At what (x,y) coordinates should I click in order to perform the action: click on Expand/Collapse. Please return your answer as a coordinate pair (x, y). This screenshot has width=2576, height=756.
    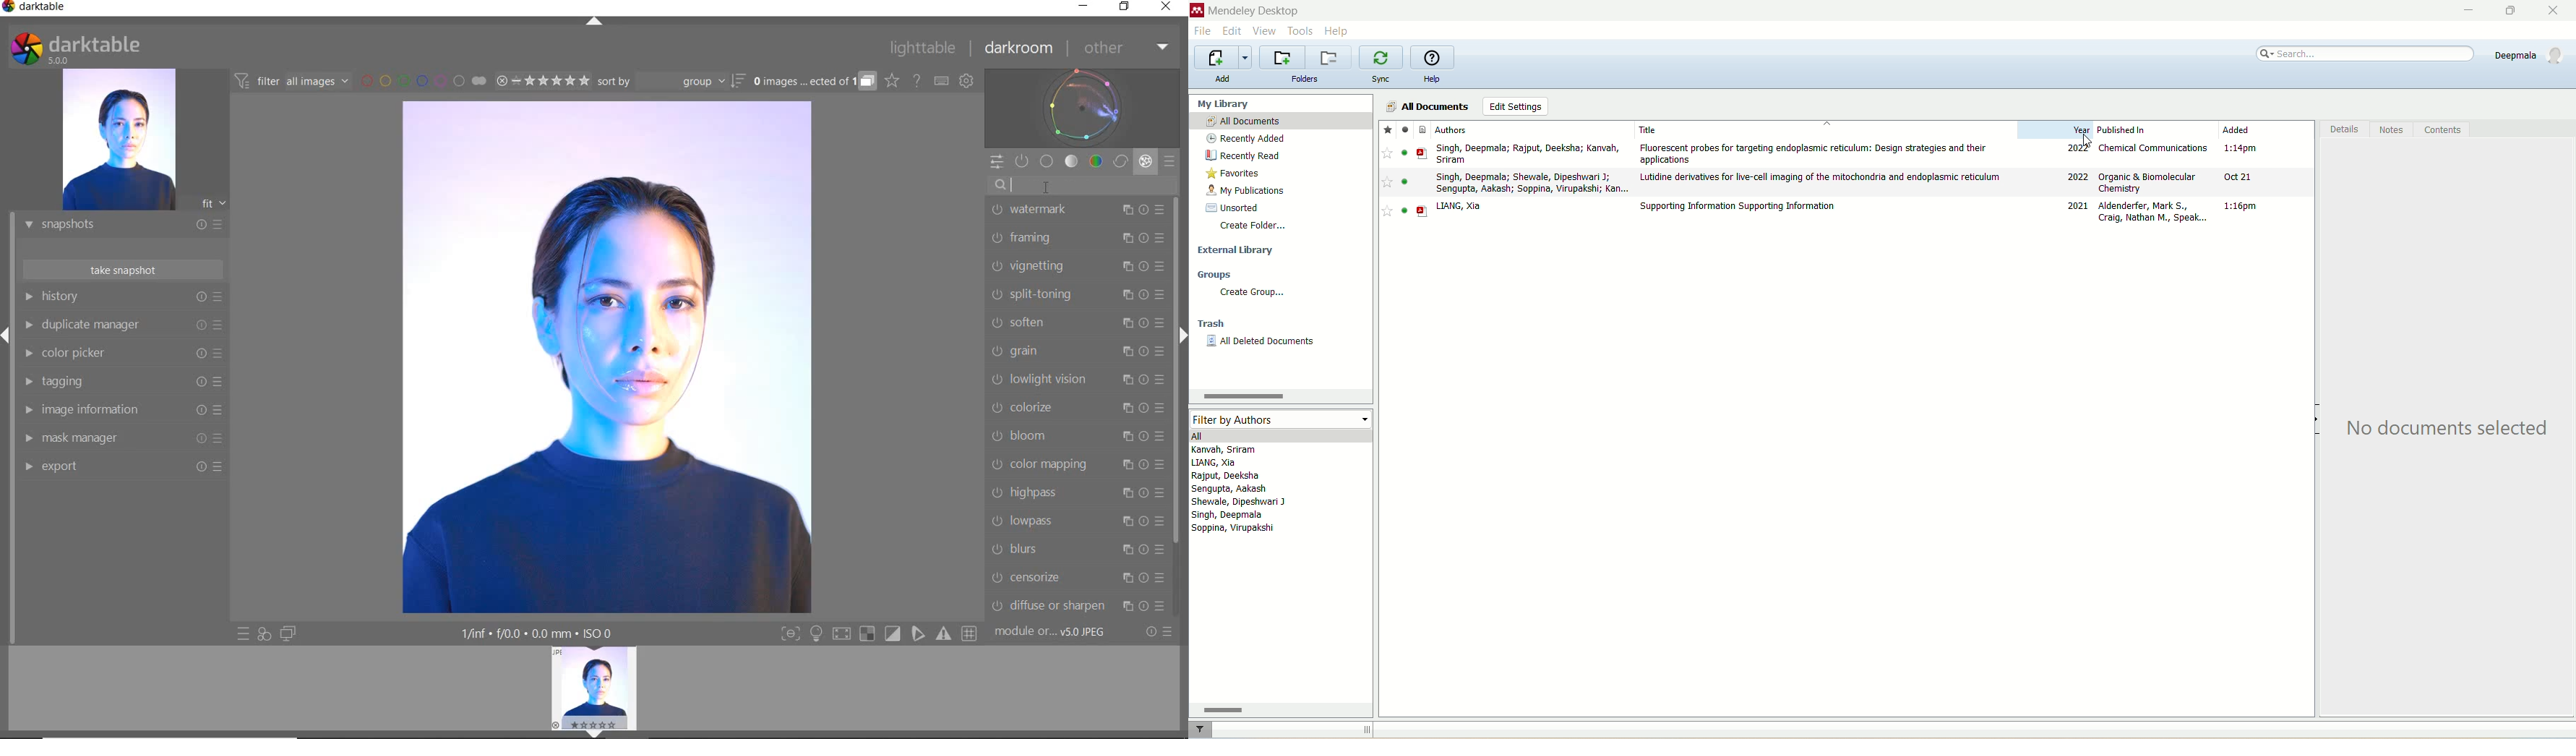
    Looking at the image, I should click on (7, 336).